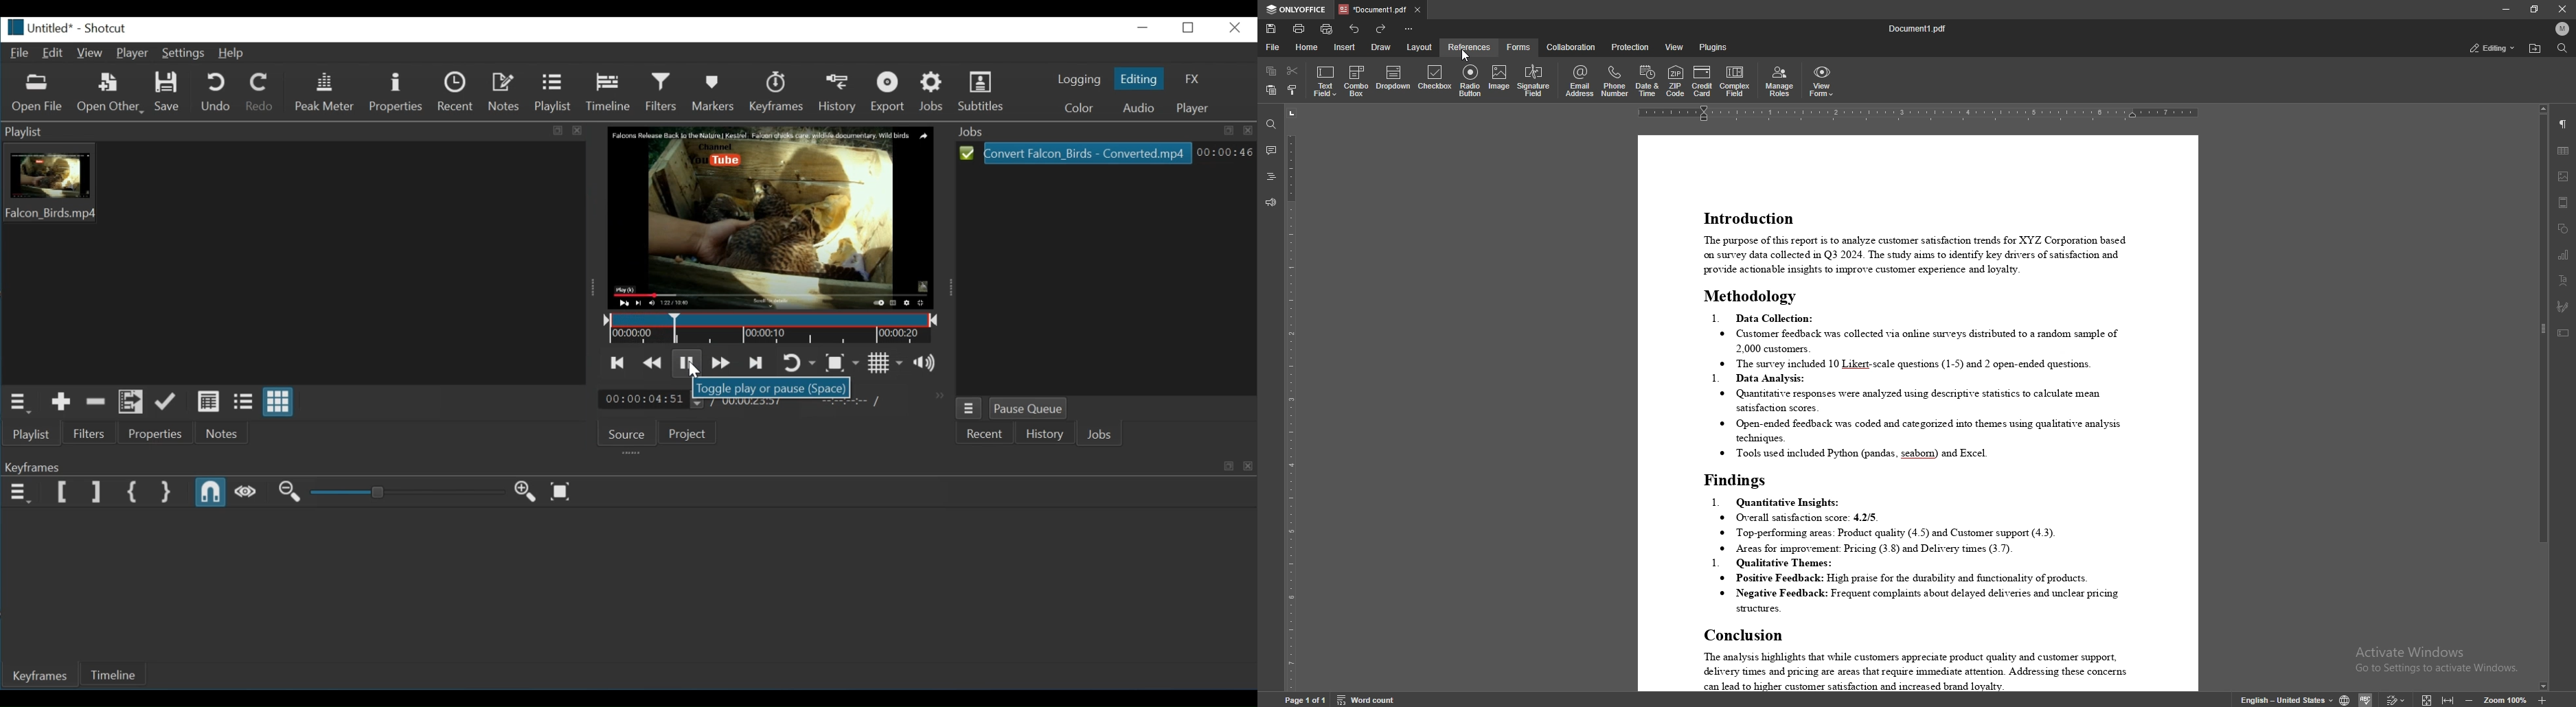  I want to click on Update, so click(164, 402).